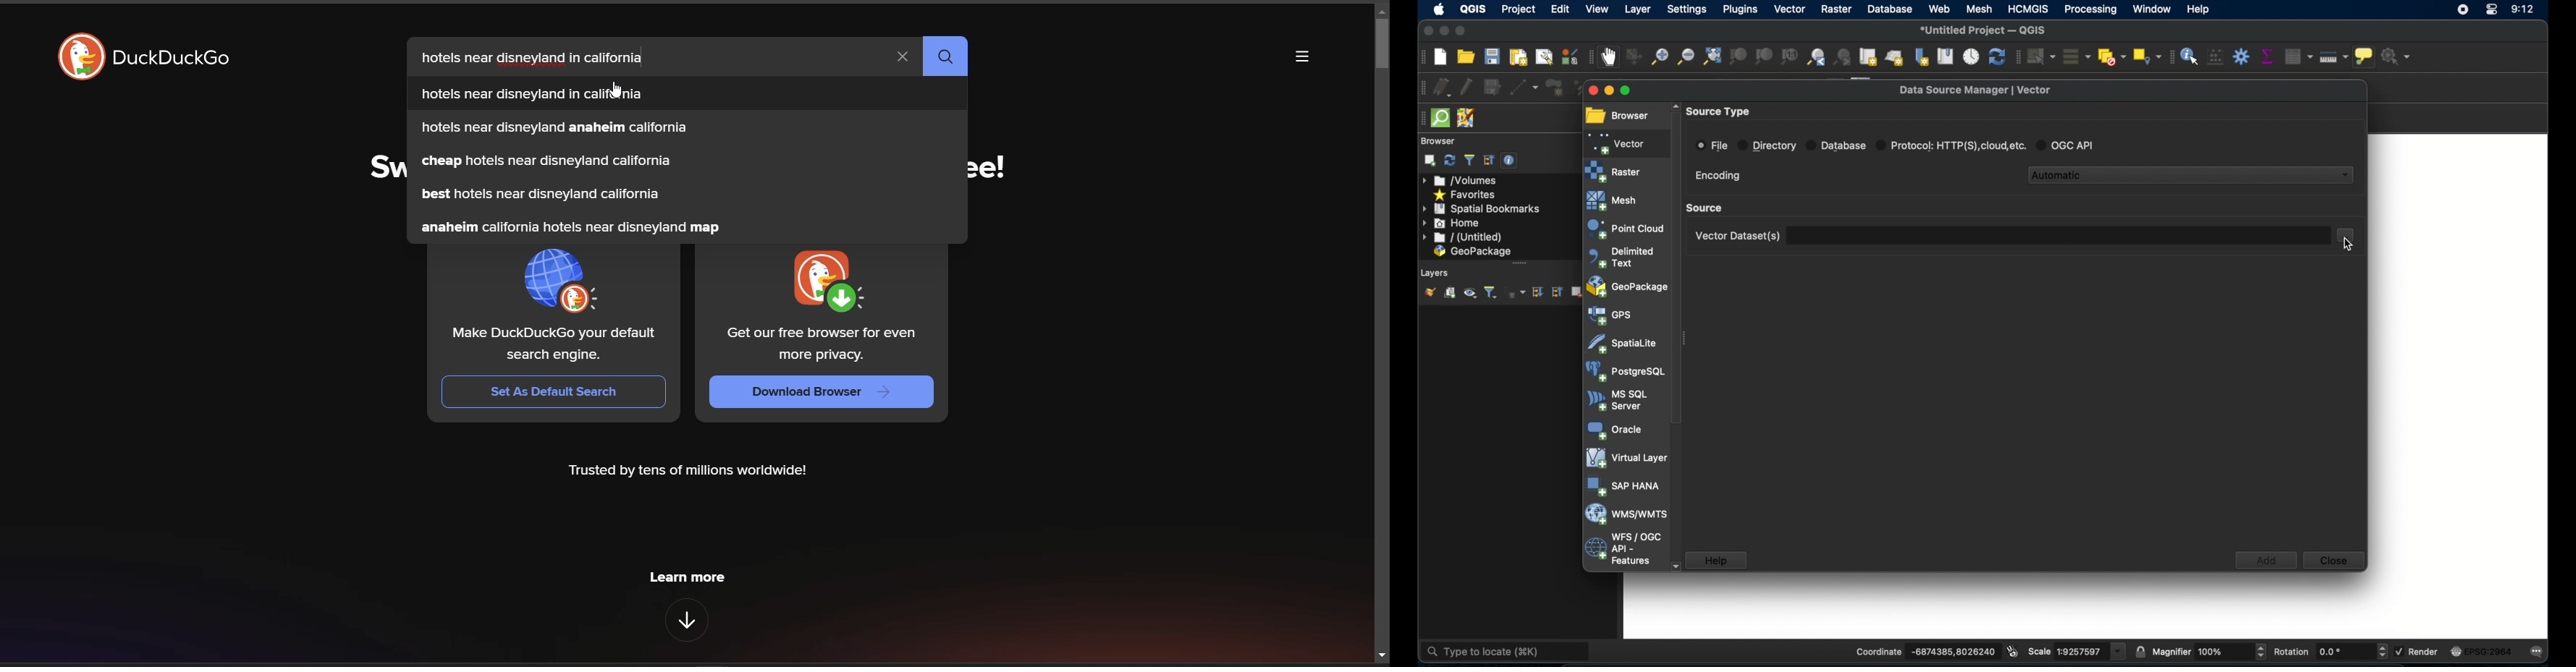 This screenshot has width=2576, height=672. I want to click on project toolbar, so click(1418, 58).